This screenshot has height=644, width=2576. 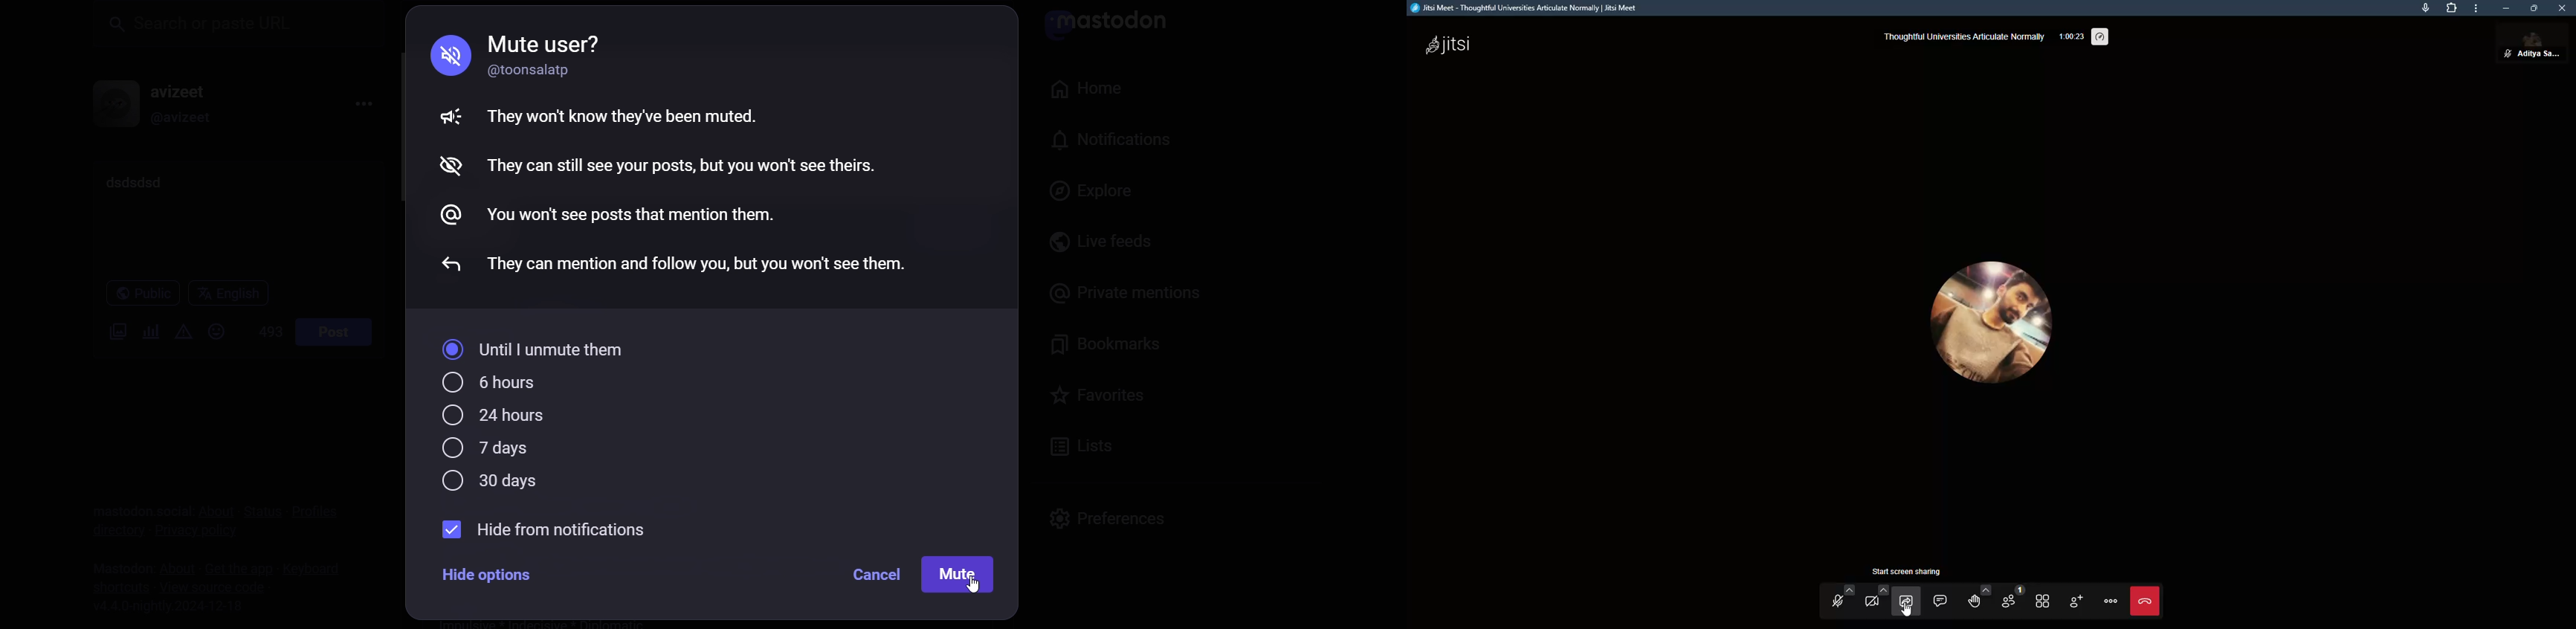 What do you see at coordinates (453, 167) in the screenshot?
I see `` at bounding box center [453, 167].